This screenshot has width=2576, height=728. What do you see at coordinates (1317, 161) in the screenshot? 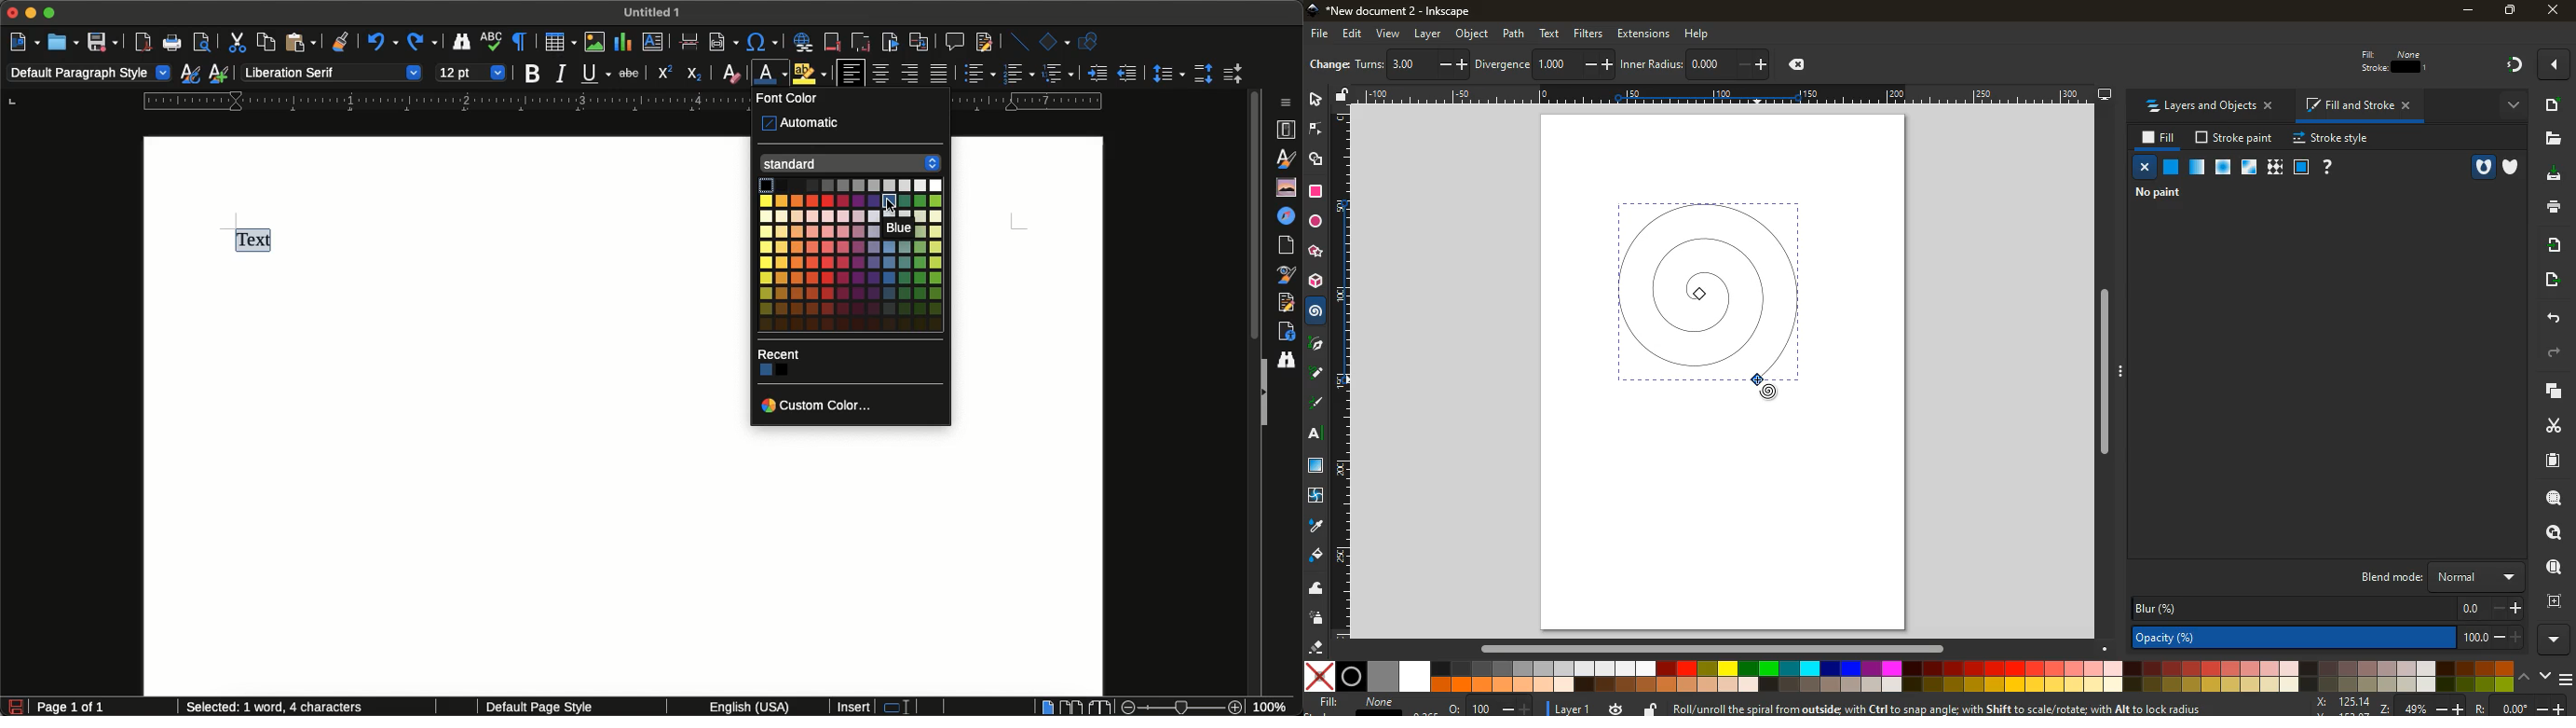
I see `shape` at bounding box center [1317, 161].